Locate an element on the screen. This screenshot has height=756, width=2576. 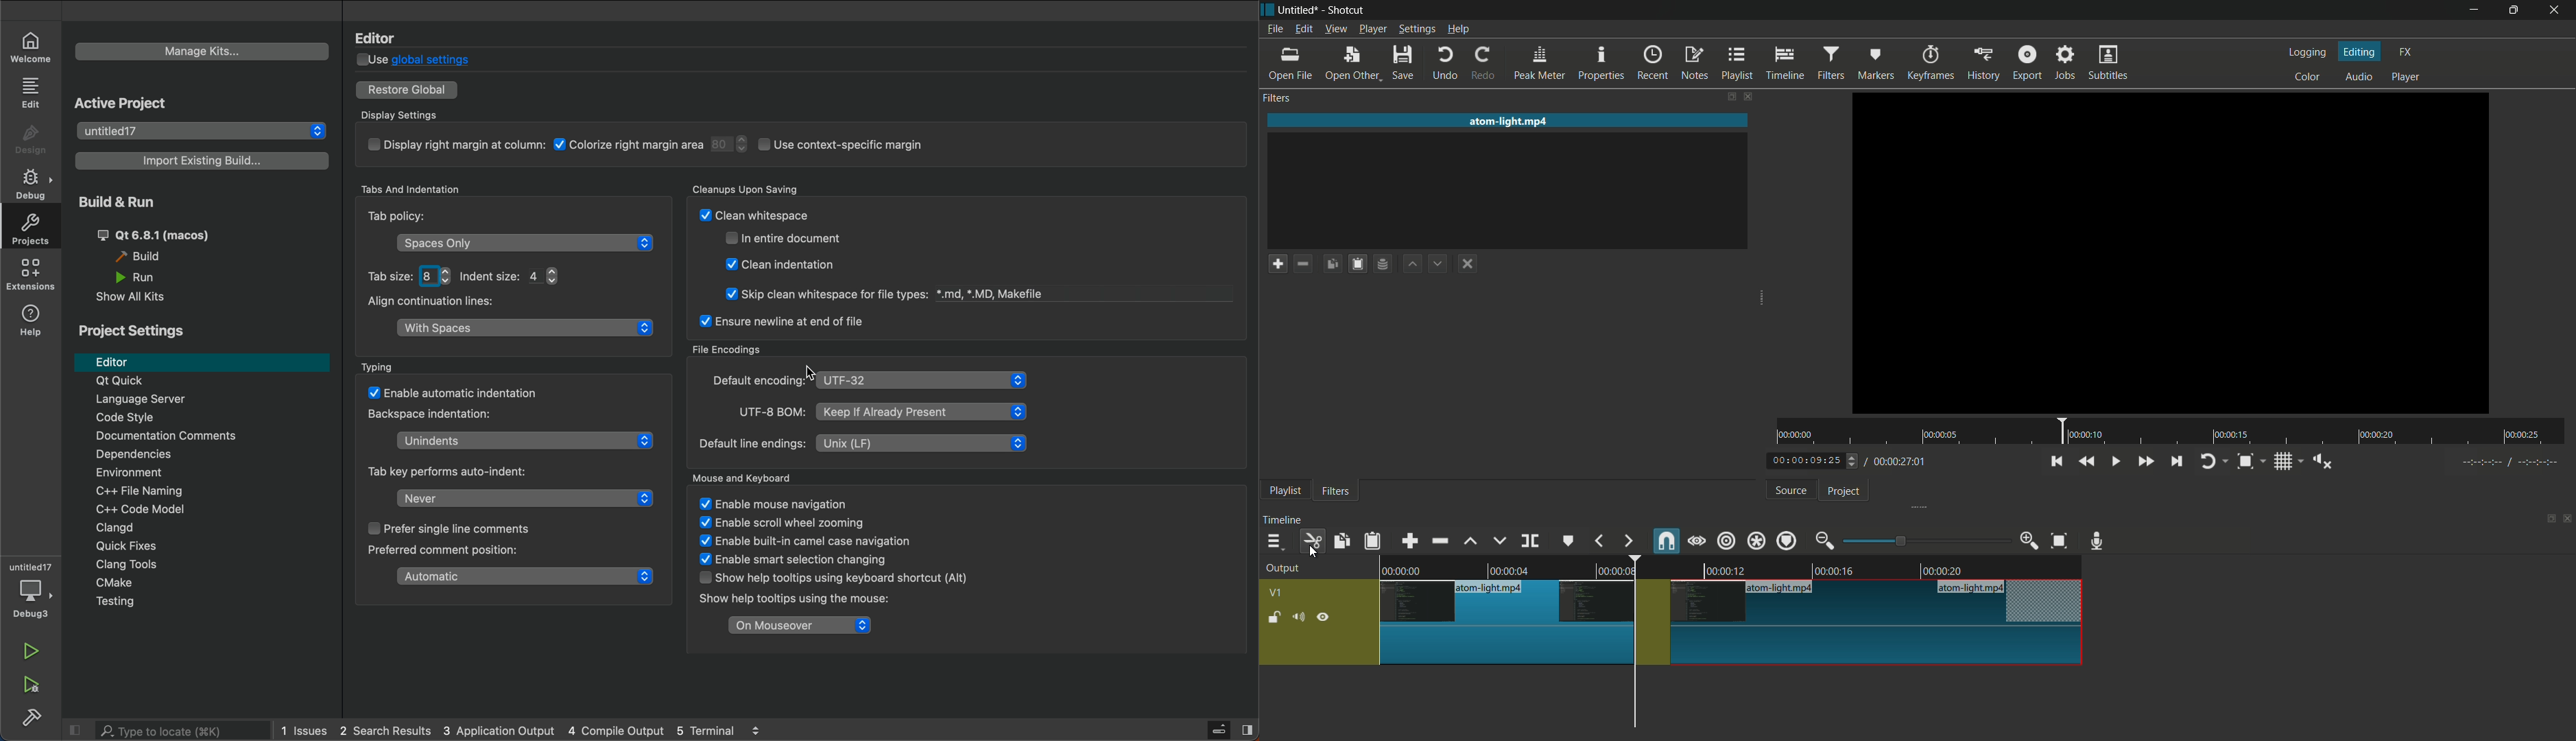
Cursor is located at coordinates (808, 375).